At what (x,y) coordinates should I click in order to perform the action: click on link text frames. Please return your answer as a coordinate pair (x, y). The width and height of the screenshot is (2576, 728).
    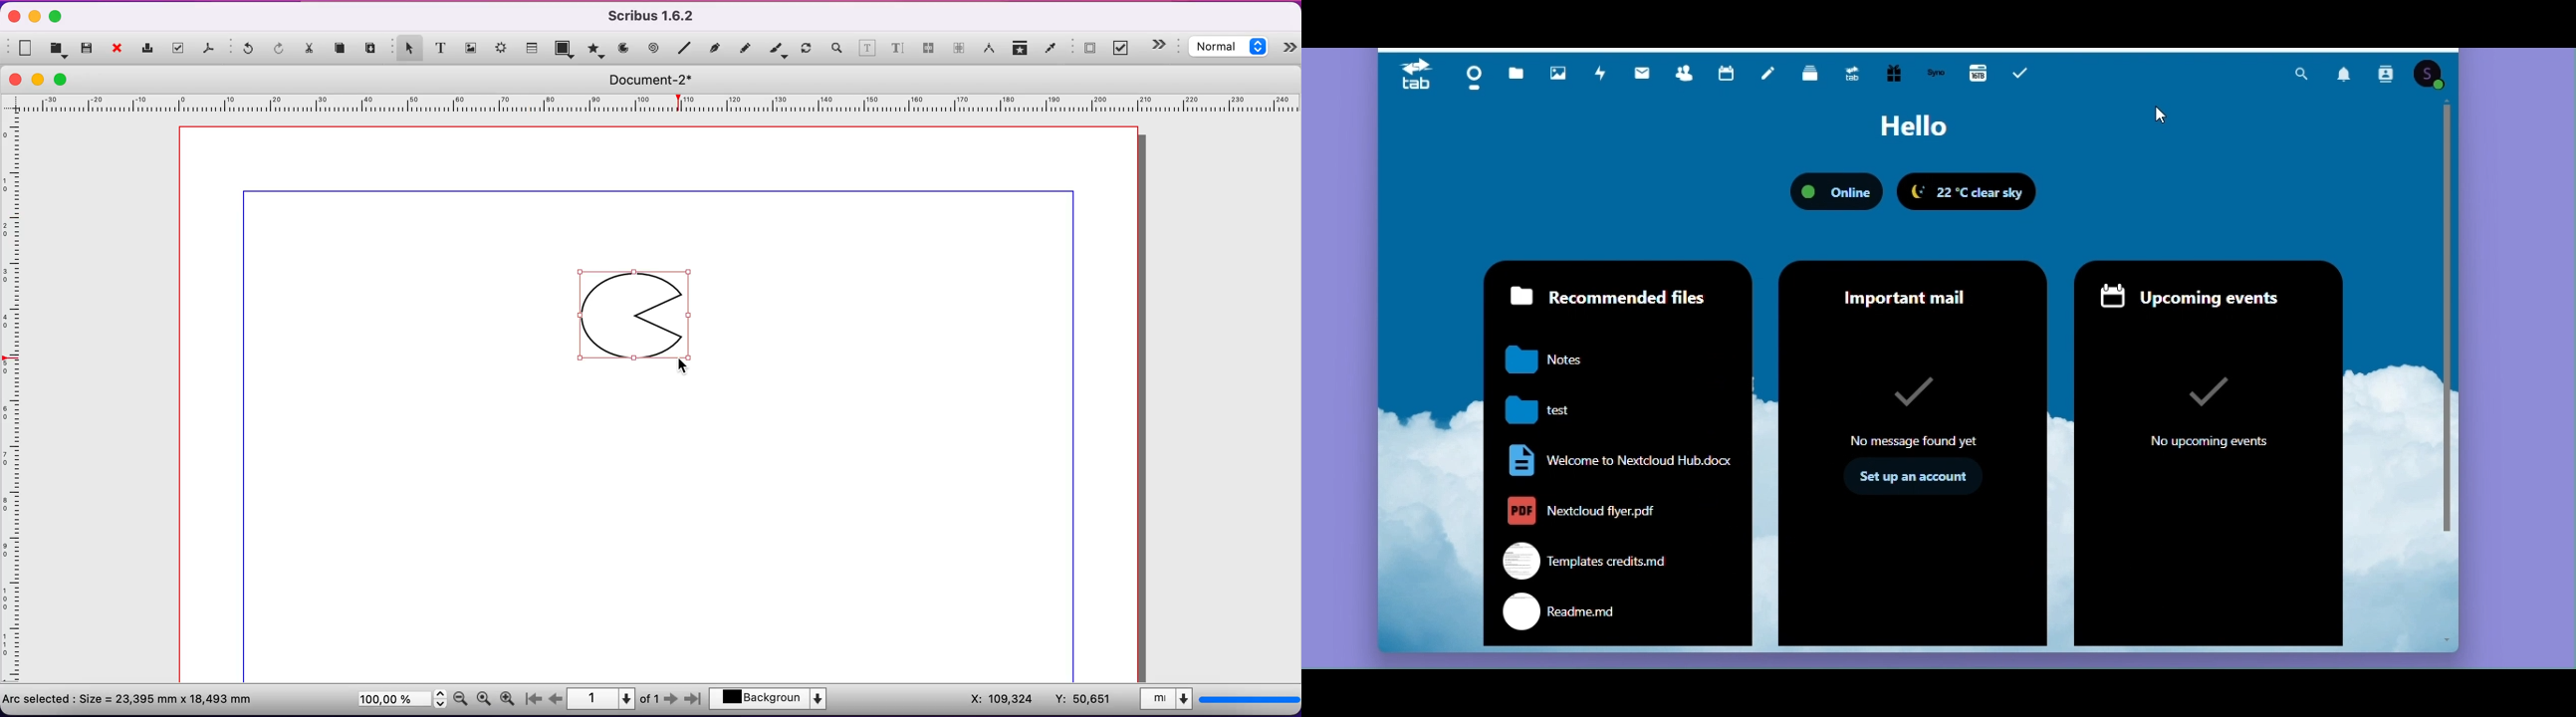
    Looking at the image, I should click on (928, 51).